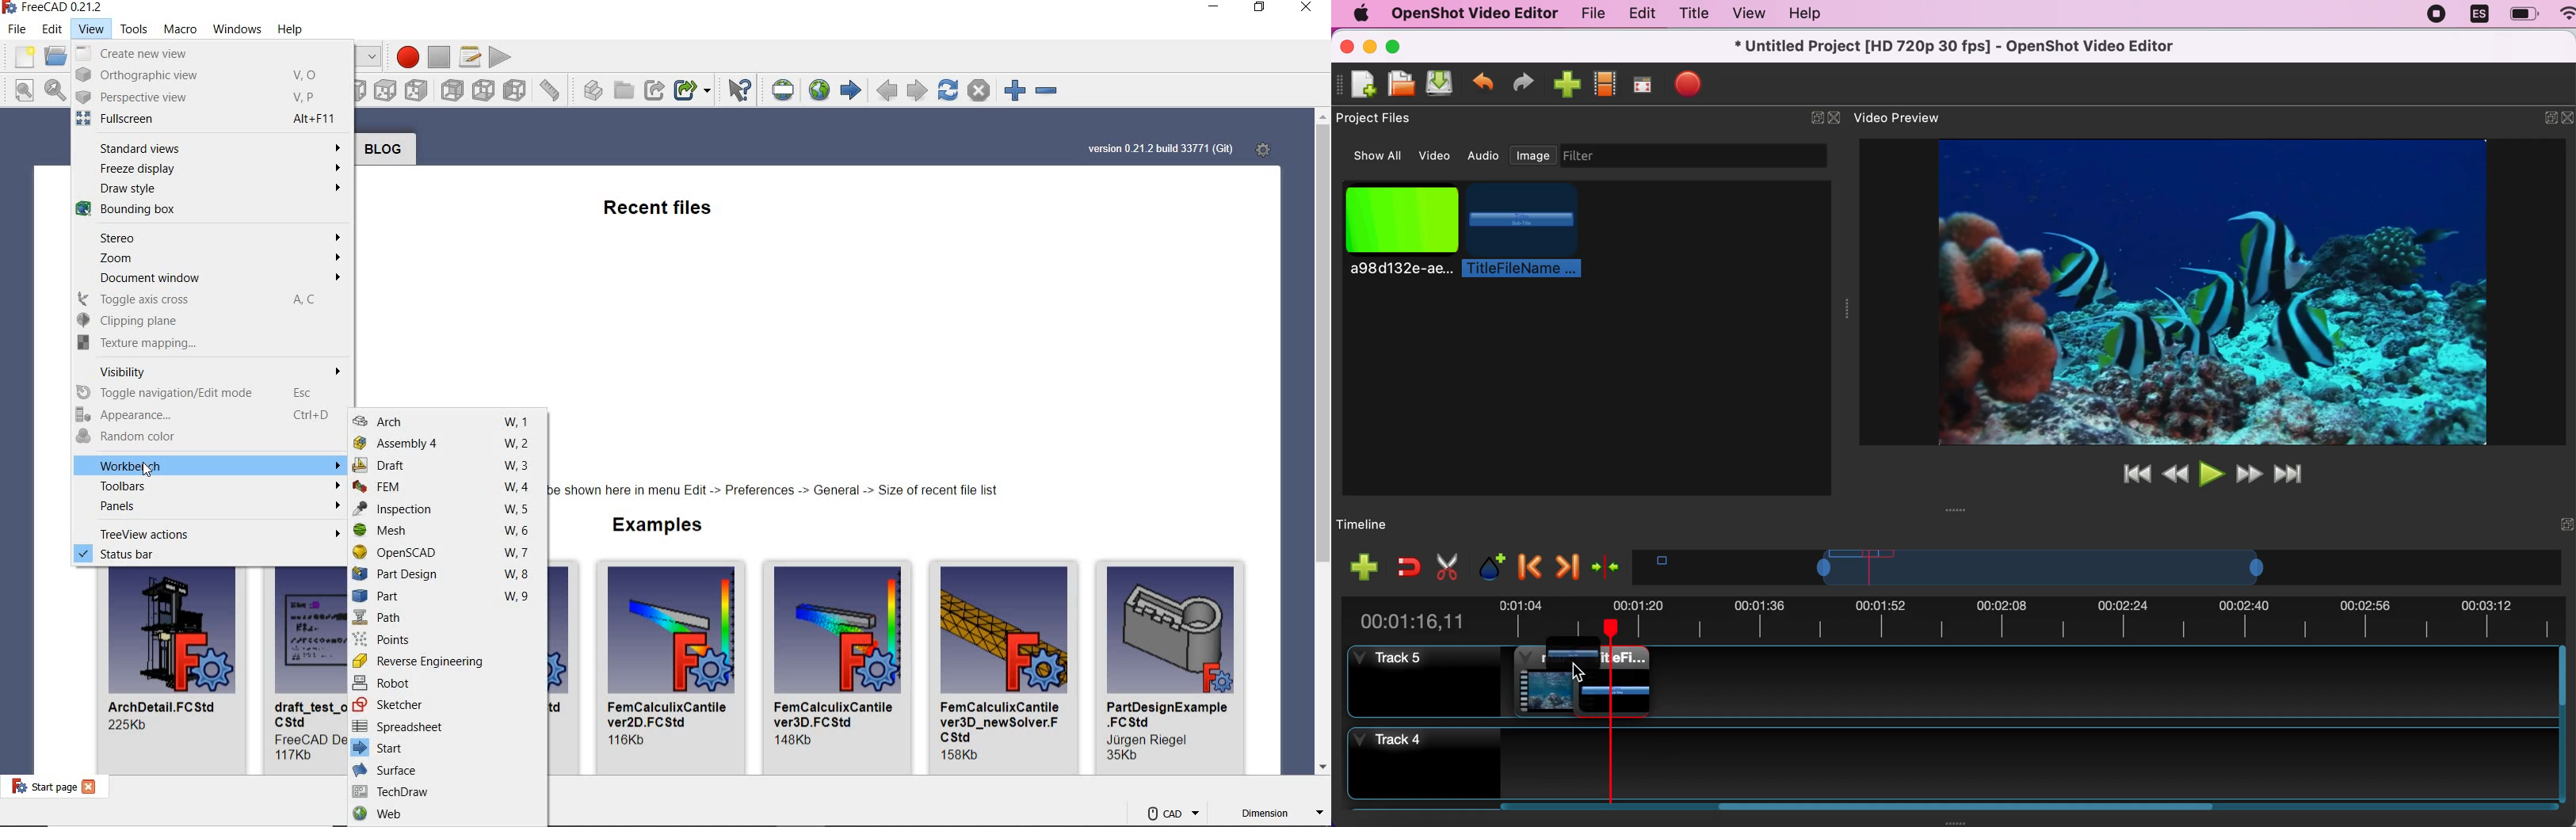 This screenshot has width=2576, height=840. I want to click on create part, so click(589, 92).